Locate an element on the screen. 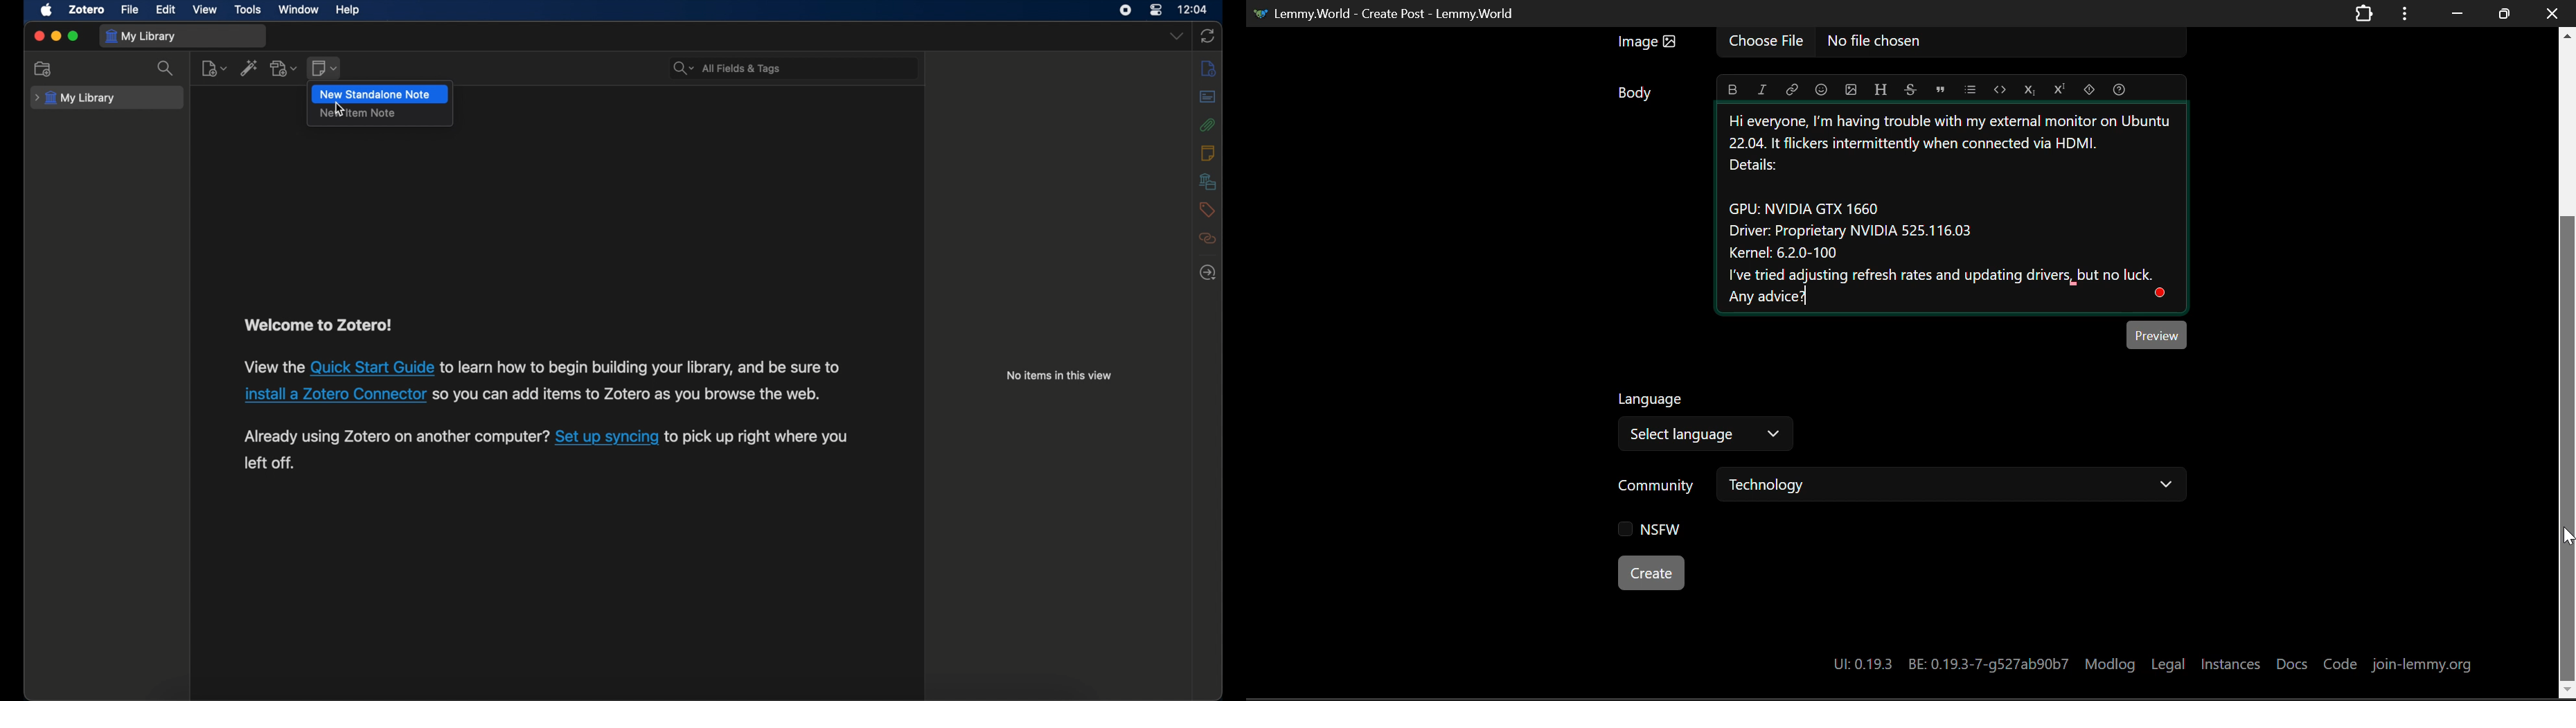 This screenshot has width=2576, height=728. sync is located at coordinates (1208, 37).